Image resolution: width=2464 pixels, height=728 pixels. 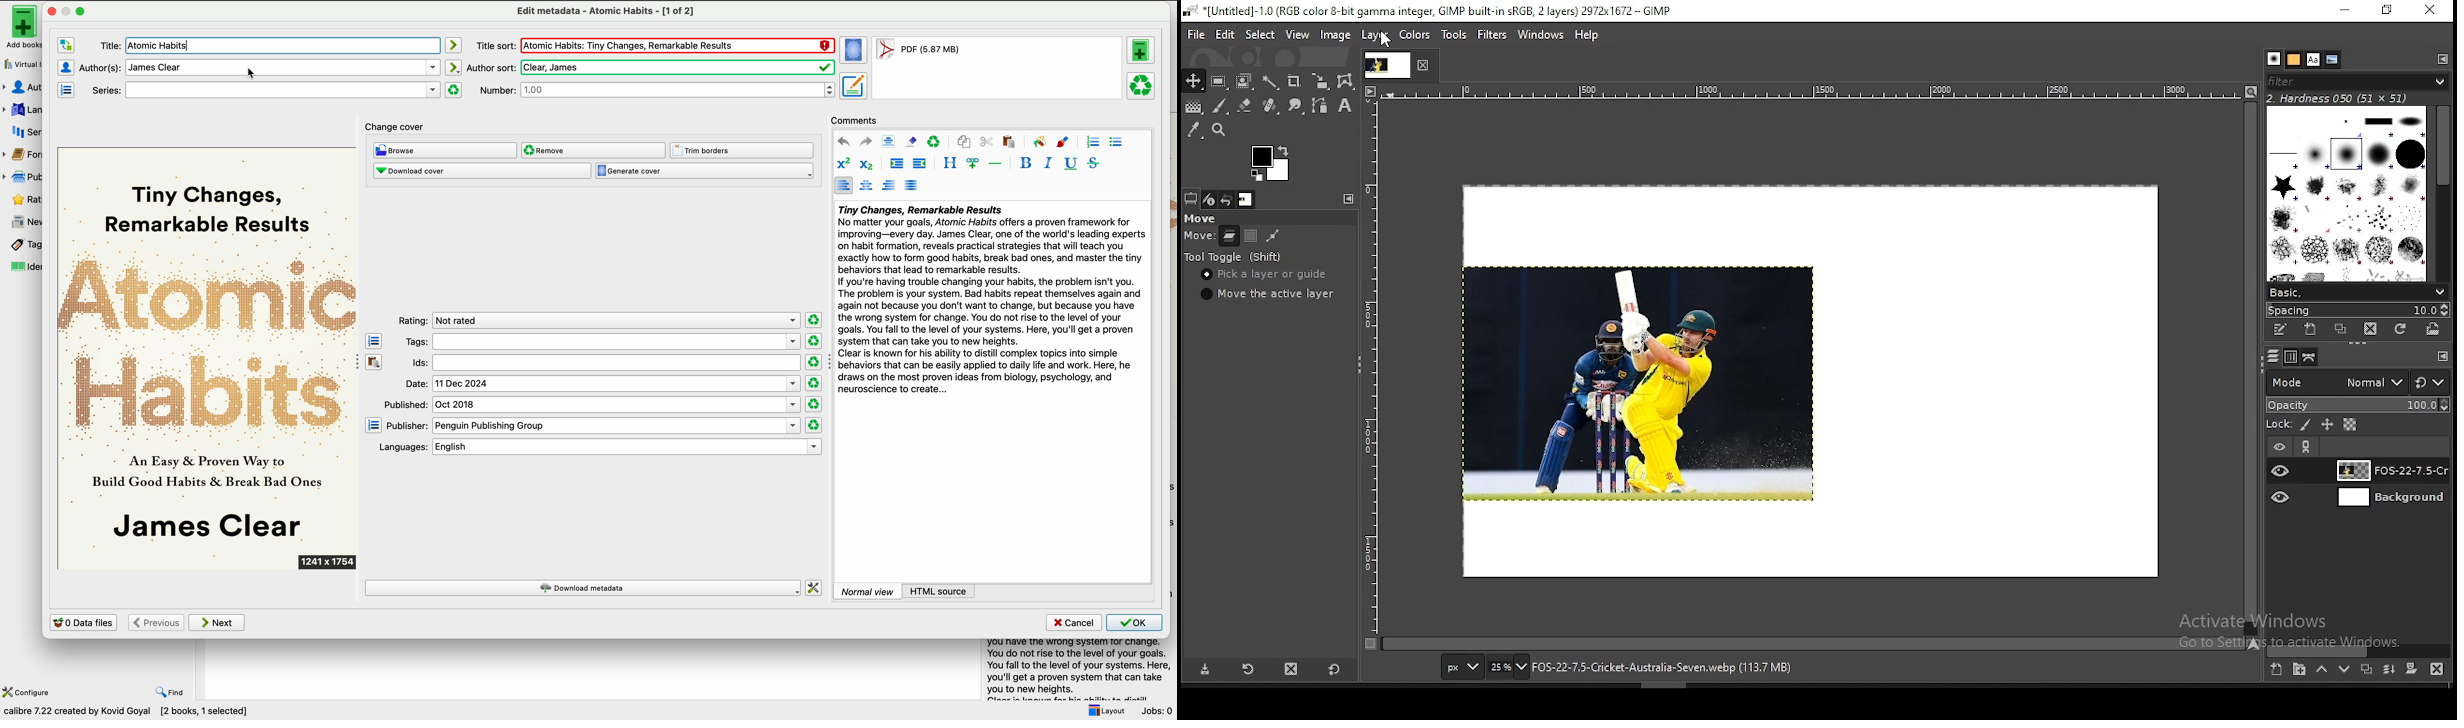 What do you see at coordinates (2357, 309) in the screenshot?
I see `spacing` at bounding box center [2357, 309].